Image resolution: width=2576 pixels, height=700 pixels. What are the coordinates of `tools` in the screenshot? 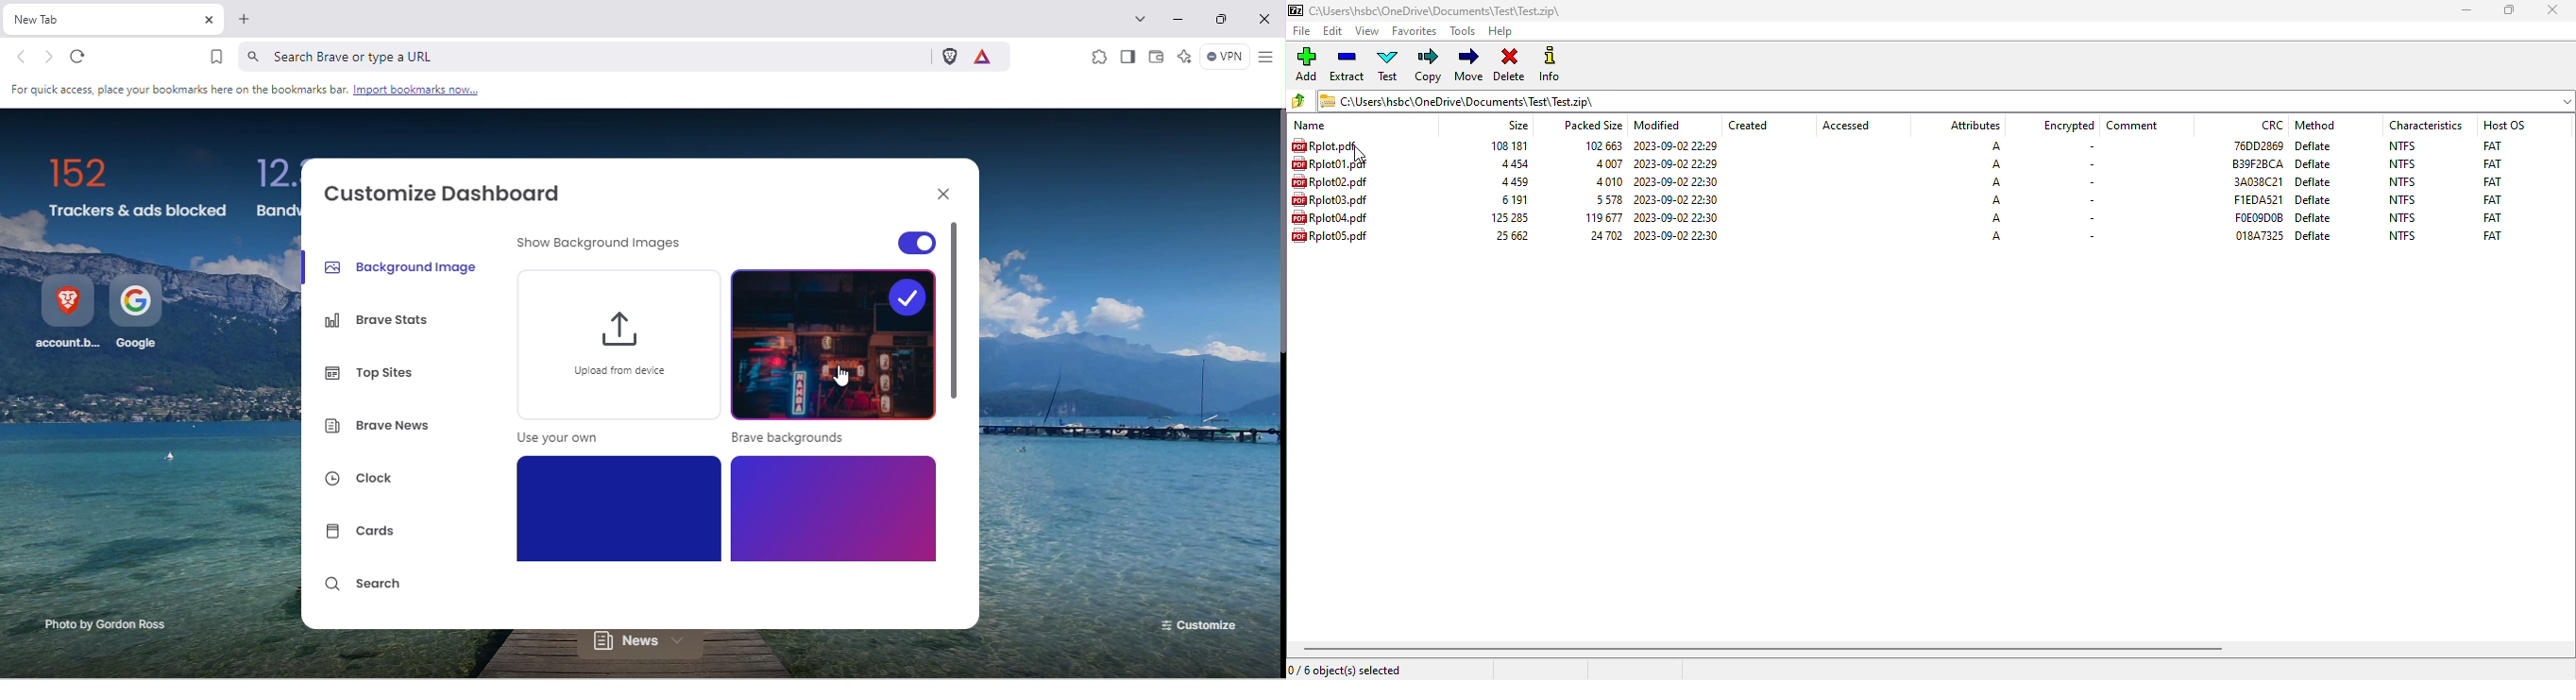 It's located at (1464, 32).